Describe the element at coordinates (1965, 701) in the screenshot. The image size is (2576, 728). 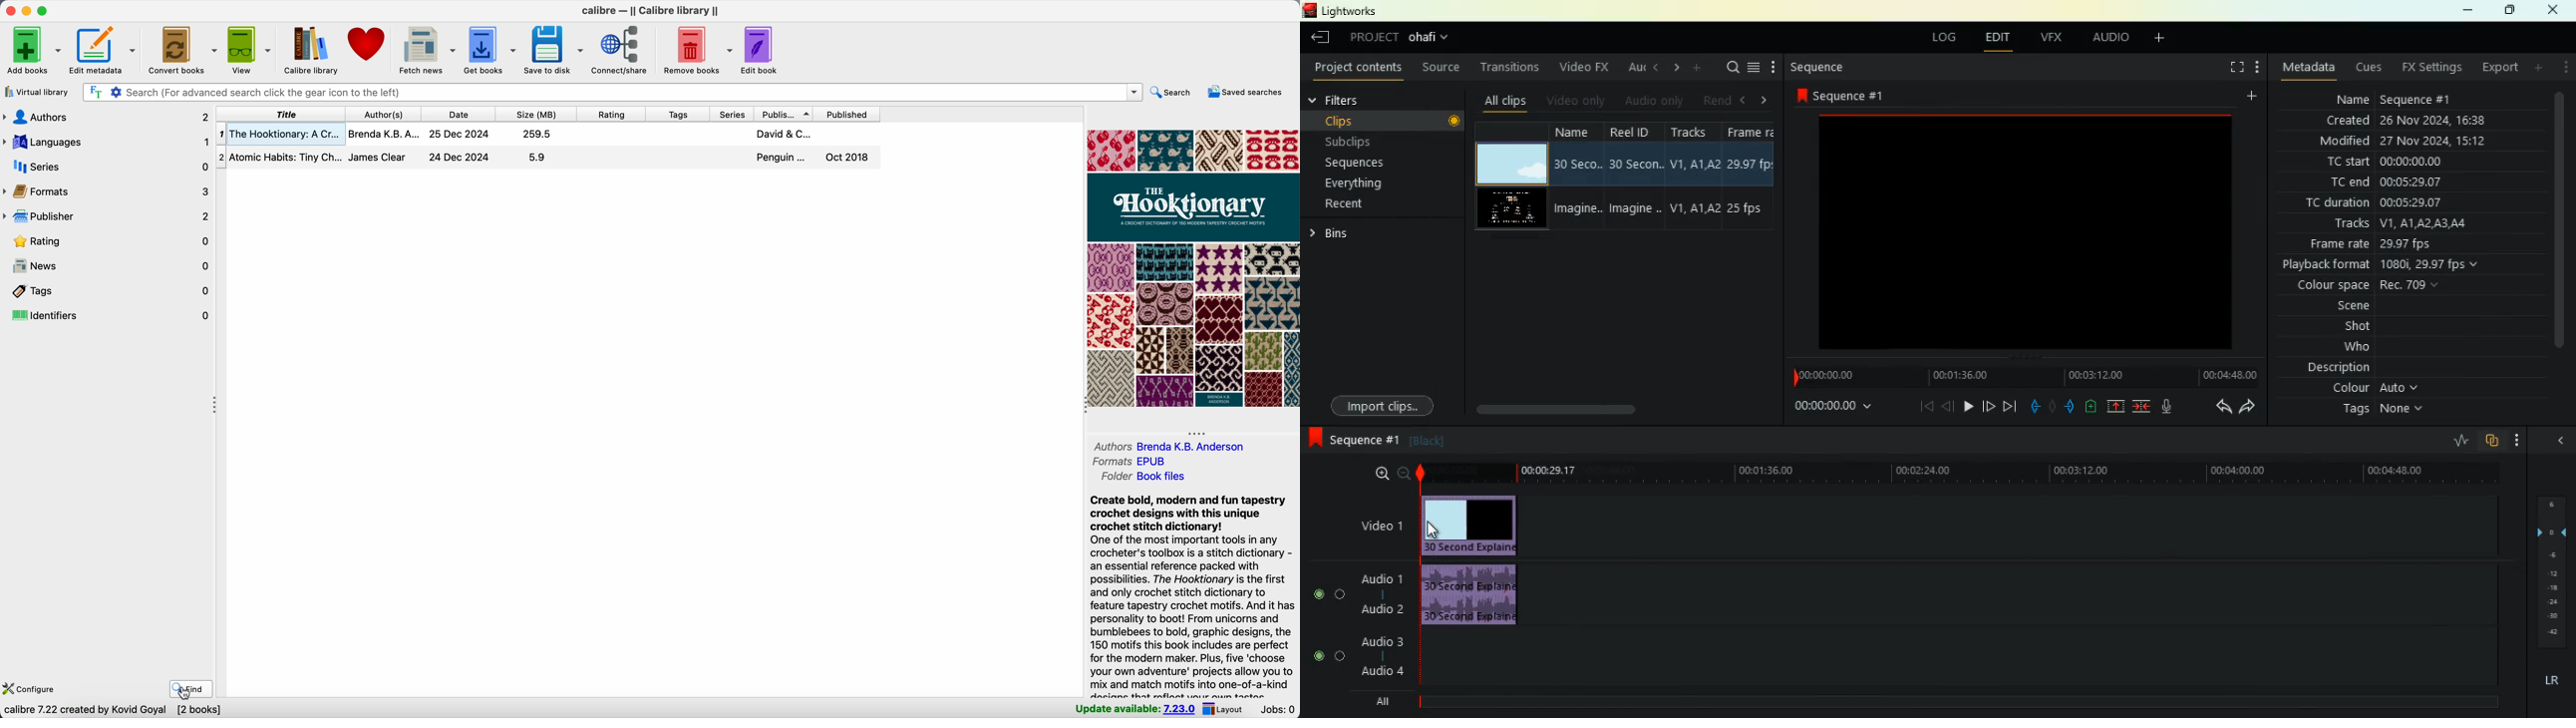
I see `ALL timeline track` at that location.